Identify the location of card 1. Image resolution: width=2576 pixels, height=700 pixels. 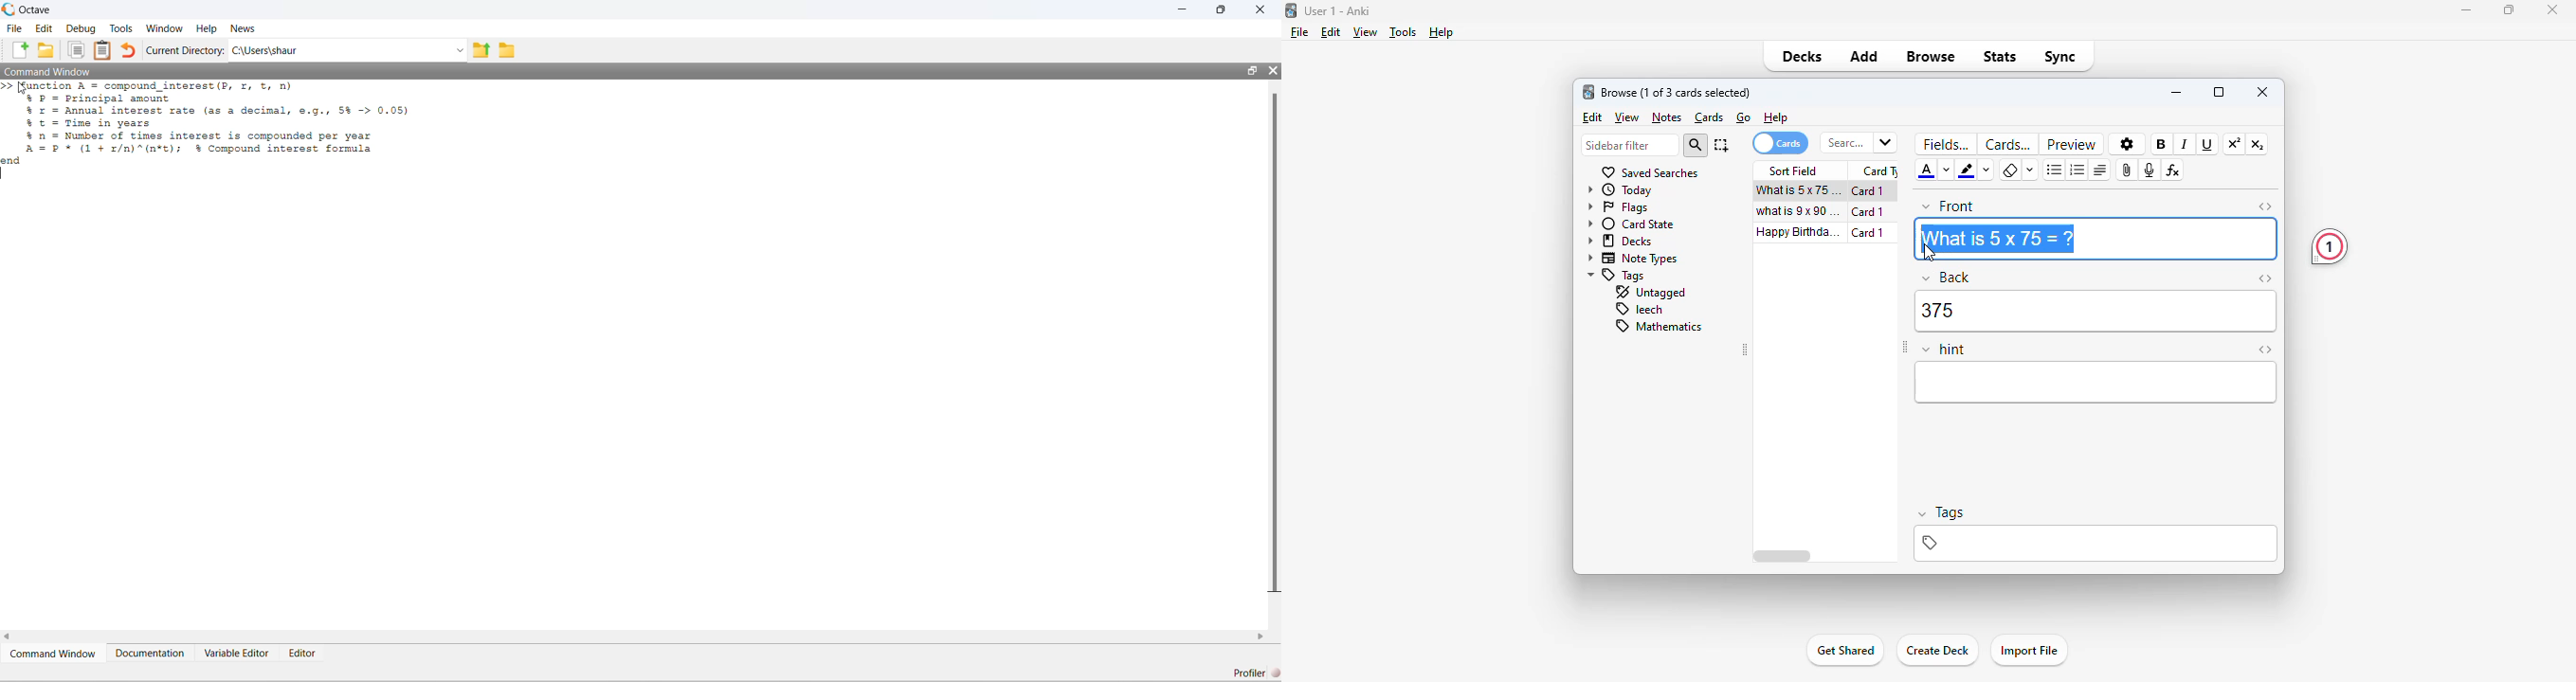
(1868, 233).